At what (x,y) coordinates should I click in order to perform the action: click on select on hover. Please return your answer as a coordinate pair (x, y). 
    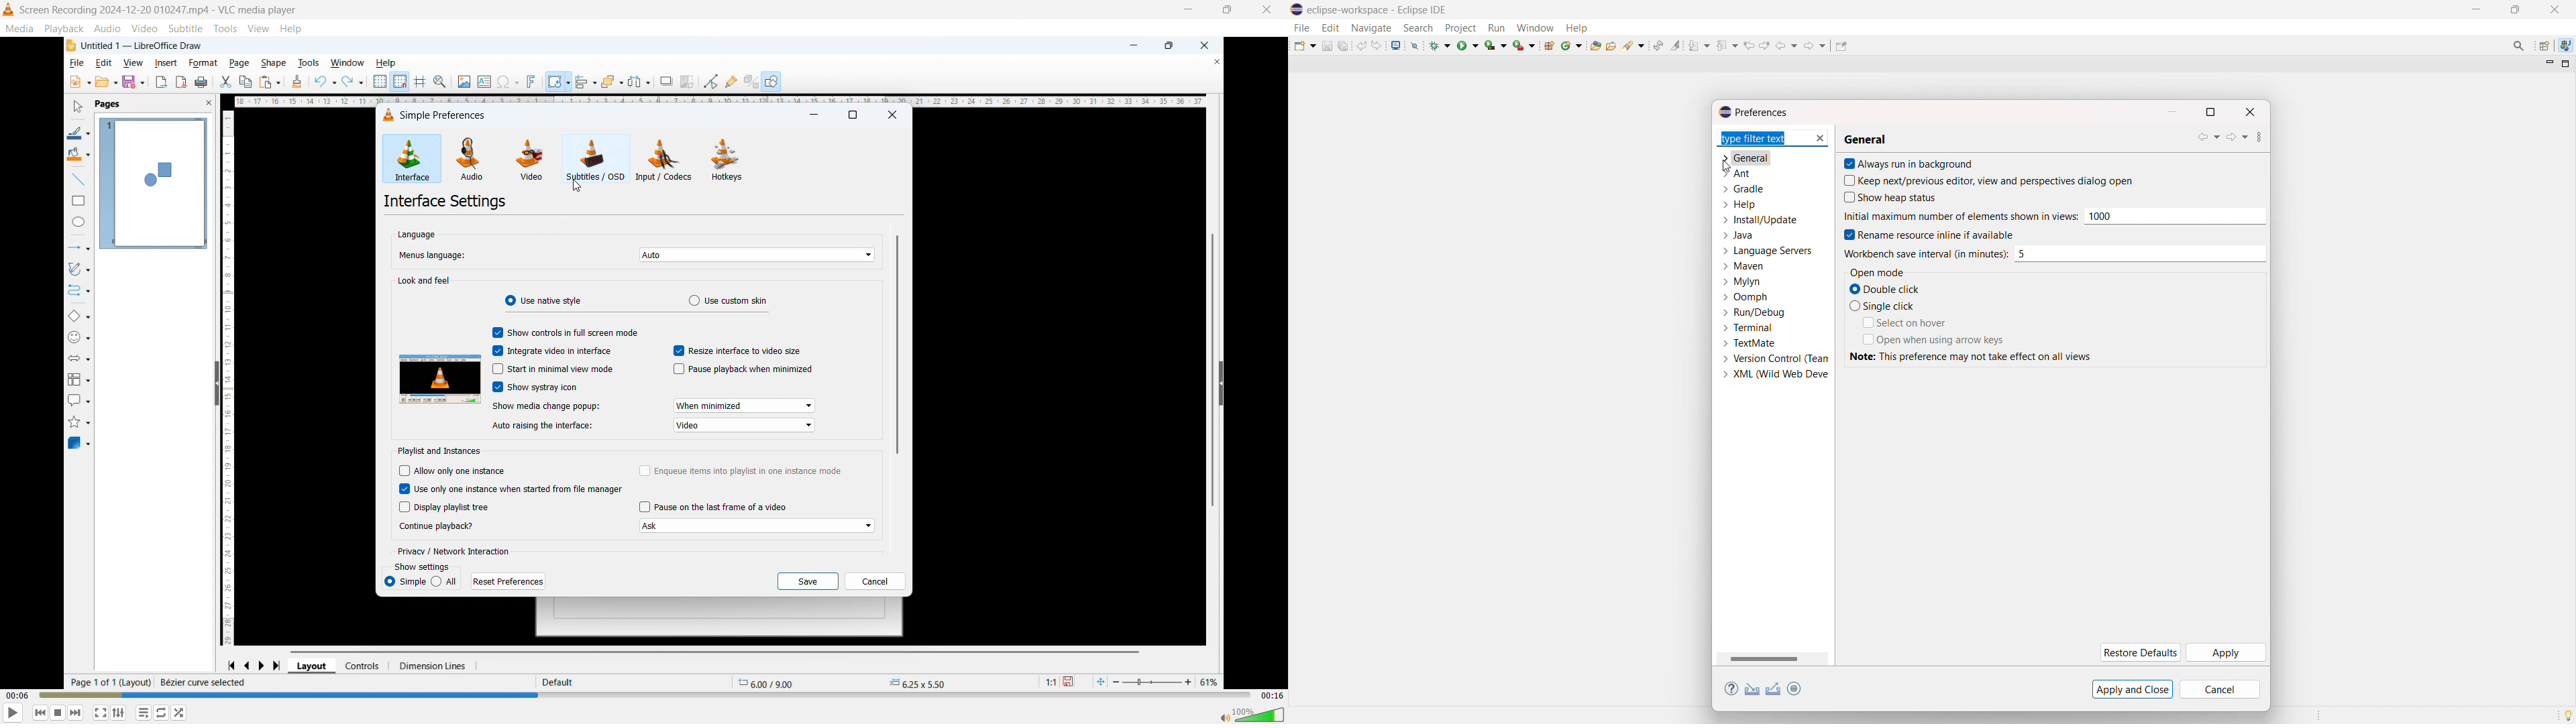
    Looking at the image, I should click on (1912, 322).